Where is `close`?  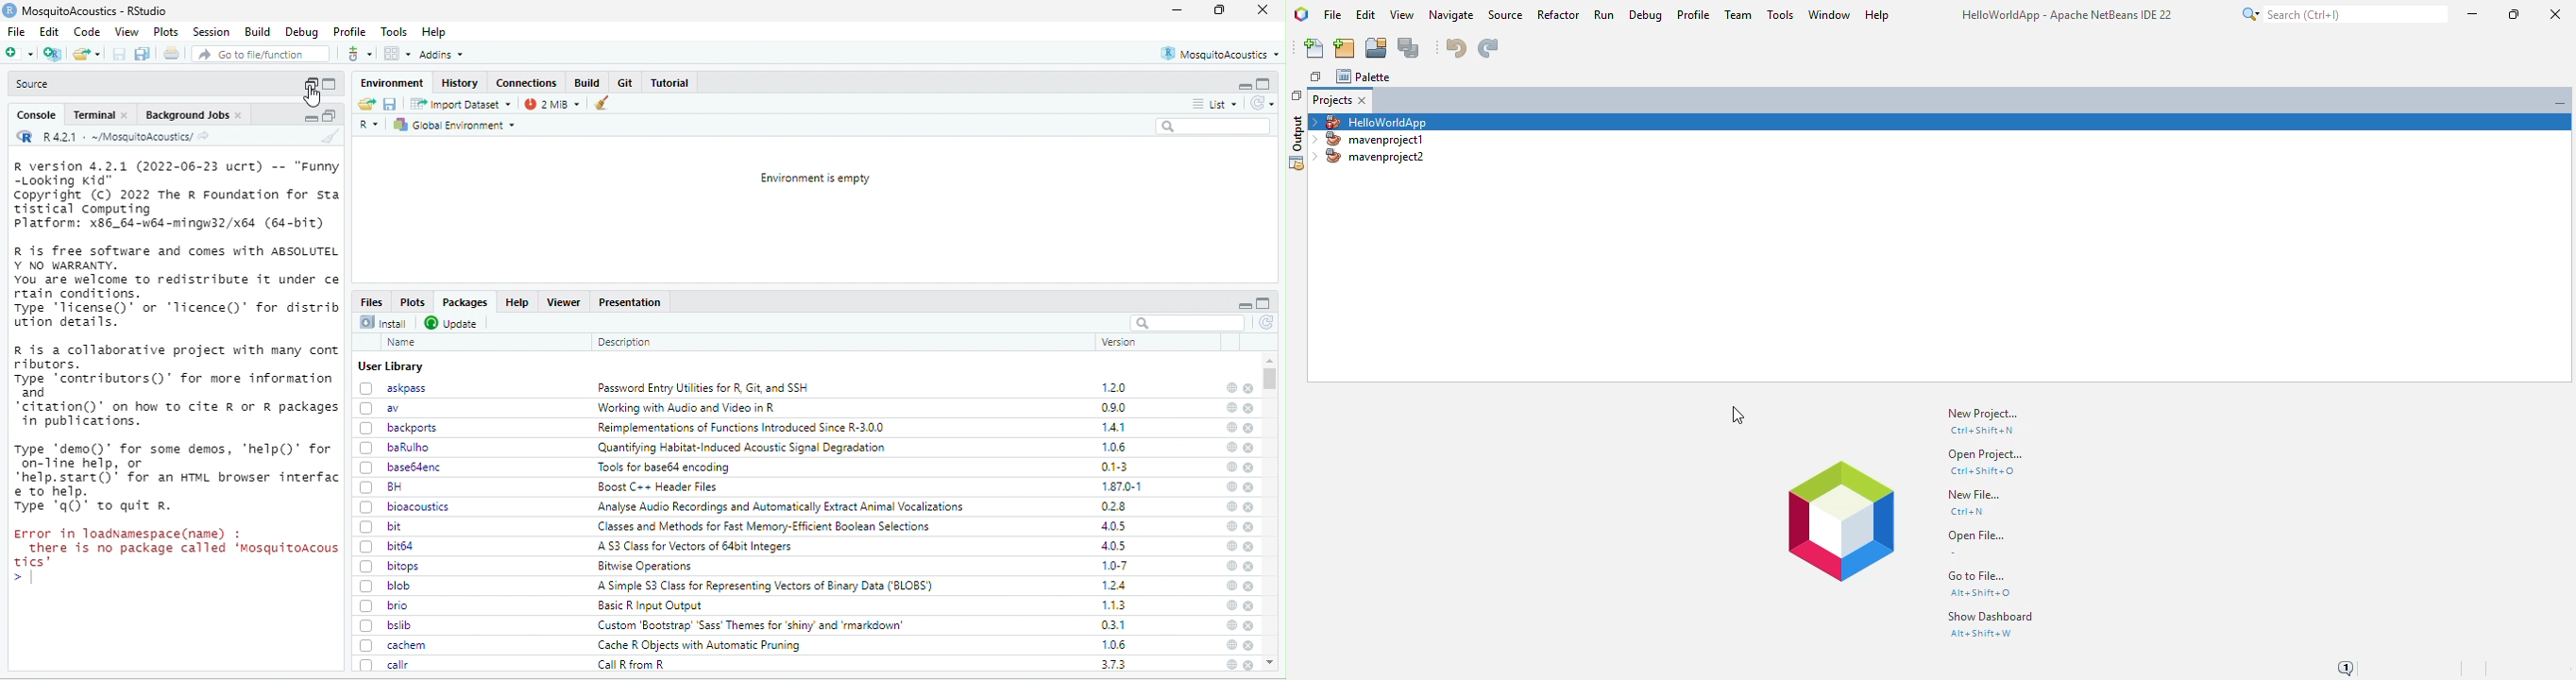
close is located at coordinates (1248, 488).